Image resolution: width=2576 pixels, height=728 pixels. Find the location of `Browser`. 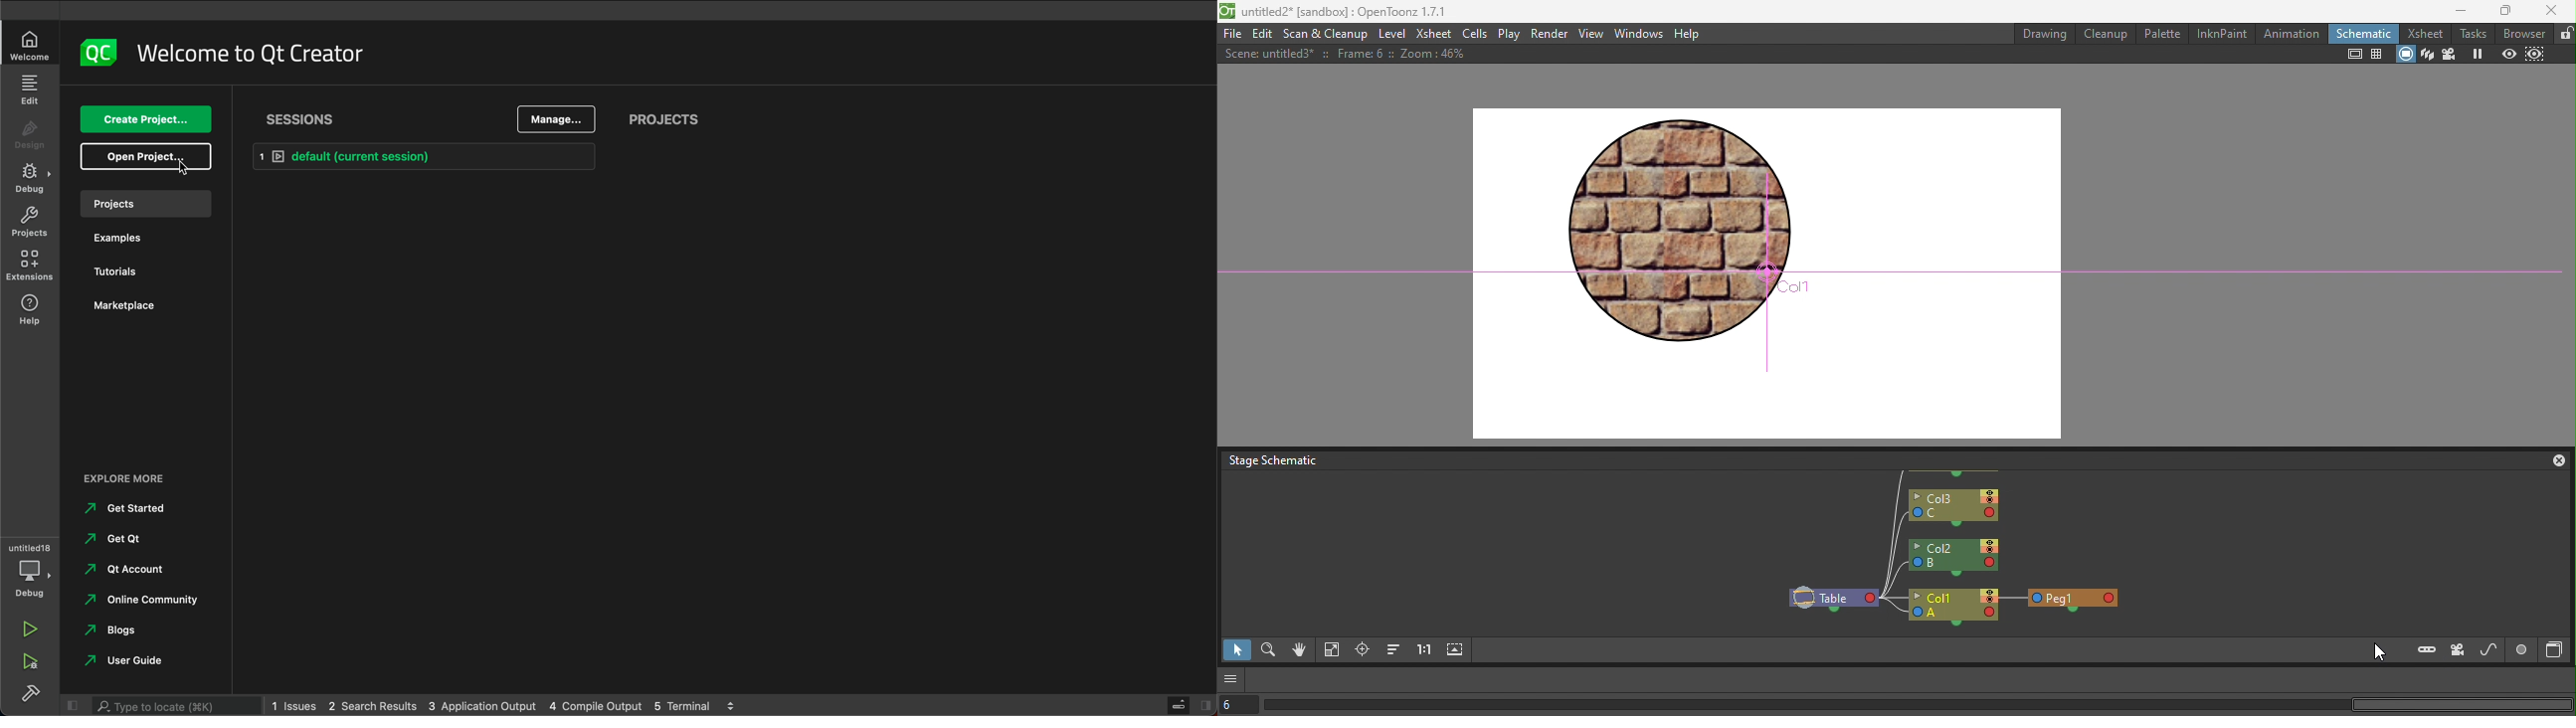

Browser is located at coordinates (2524, 34).